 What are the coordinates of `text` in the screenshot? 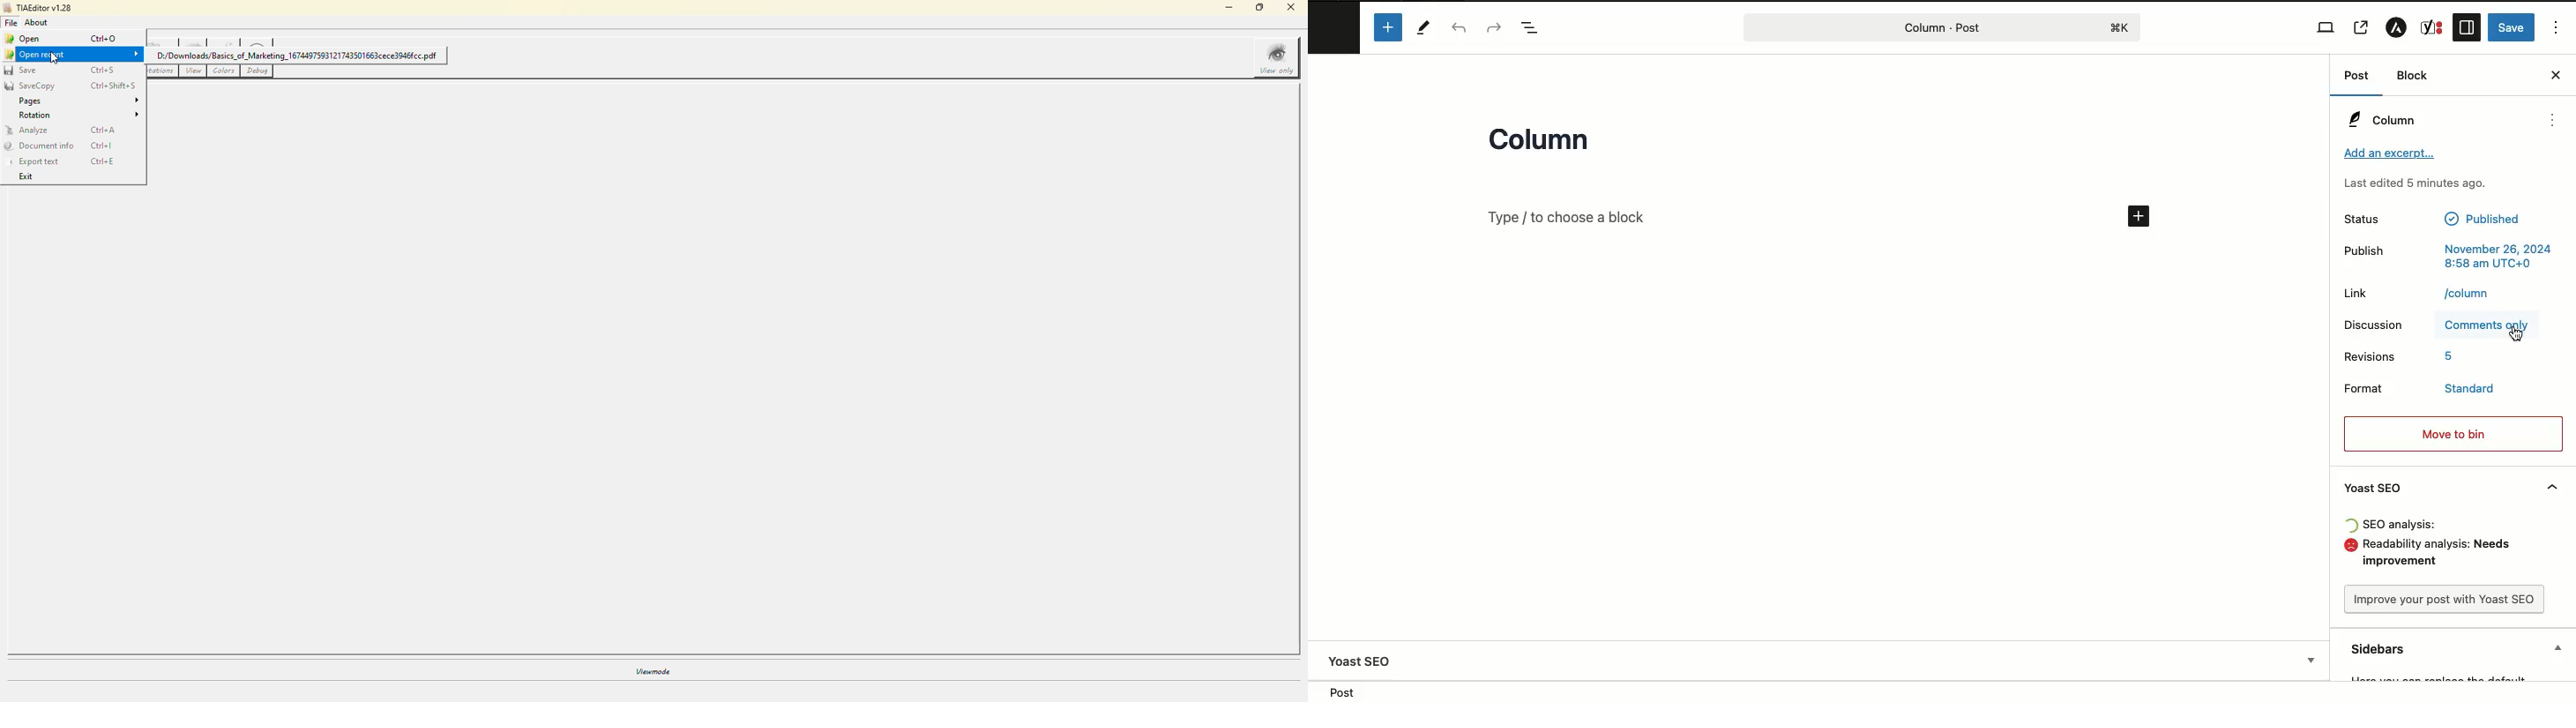 It's located at (2467, 295).